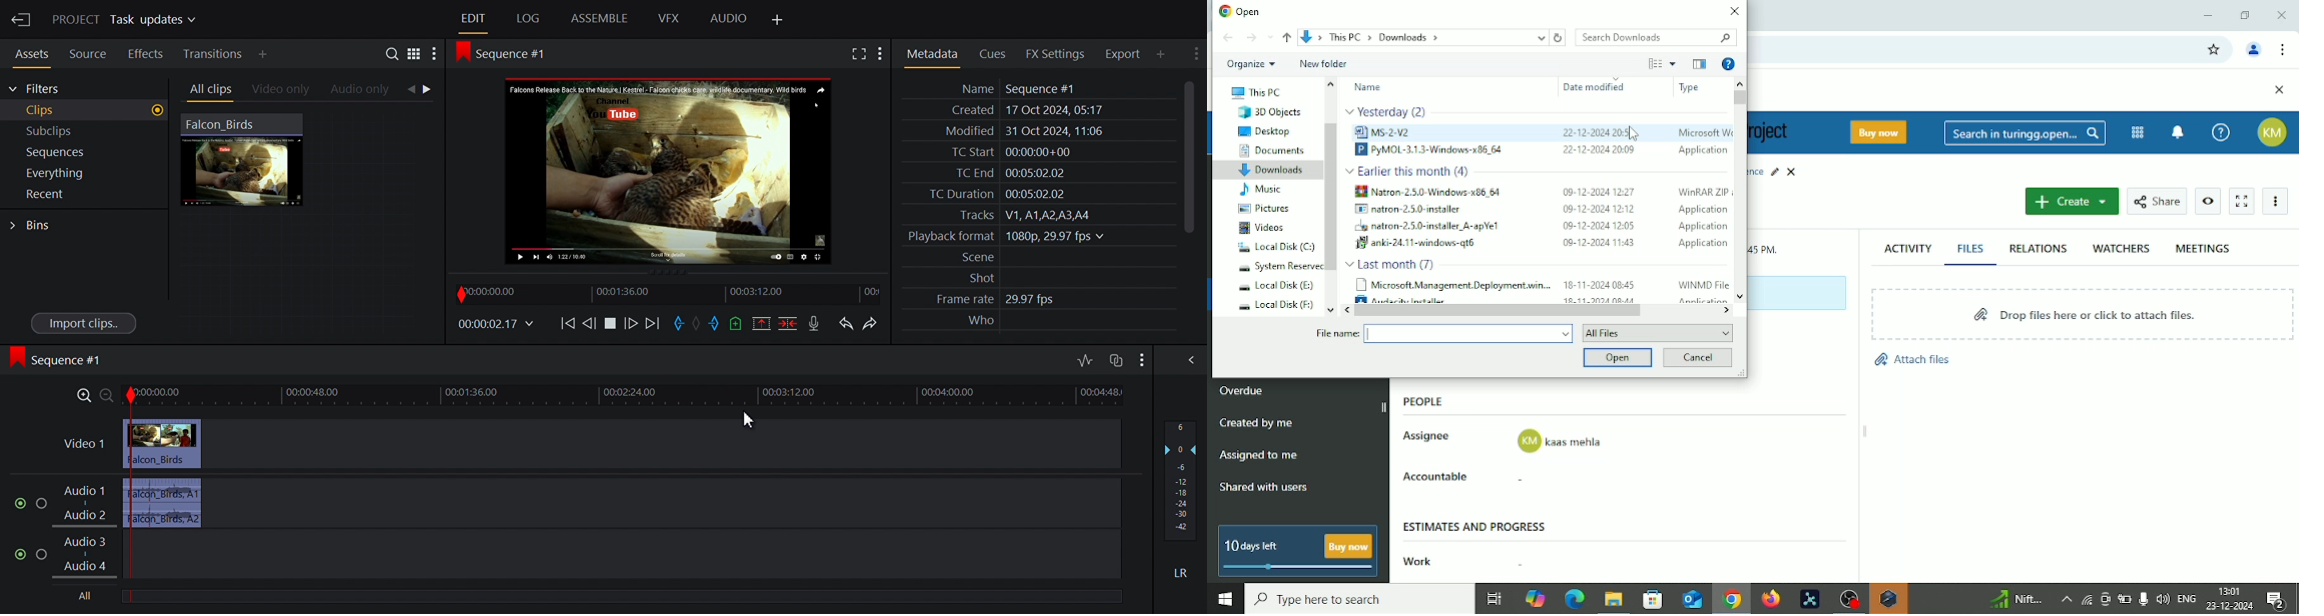 The height and width of the screenshot is (616, 2324). What do you see at coordinates (1561, 442) in the screenshot?
I see `assignee` at bounding box center [1561, 442].